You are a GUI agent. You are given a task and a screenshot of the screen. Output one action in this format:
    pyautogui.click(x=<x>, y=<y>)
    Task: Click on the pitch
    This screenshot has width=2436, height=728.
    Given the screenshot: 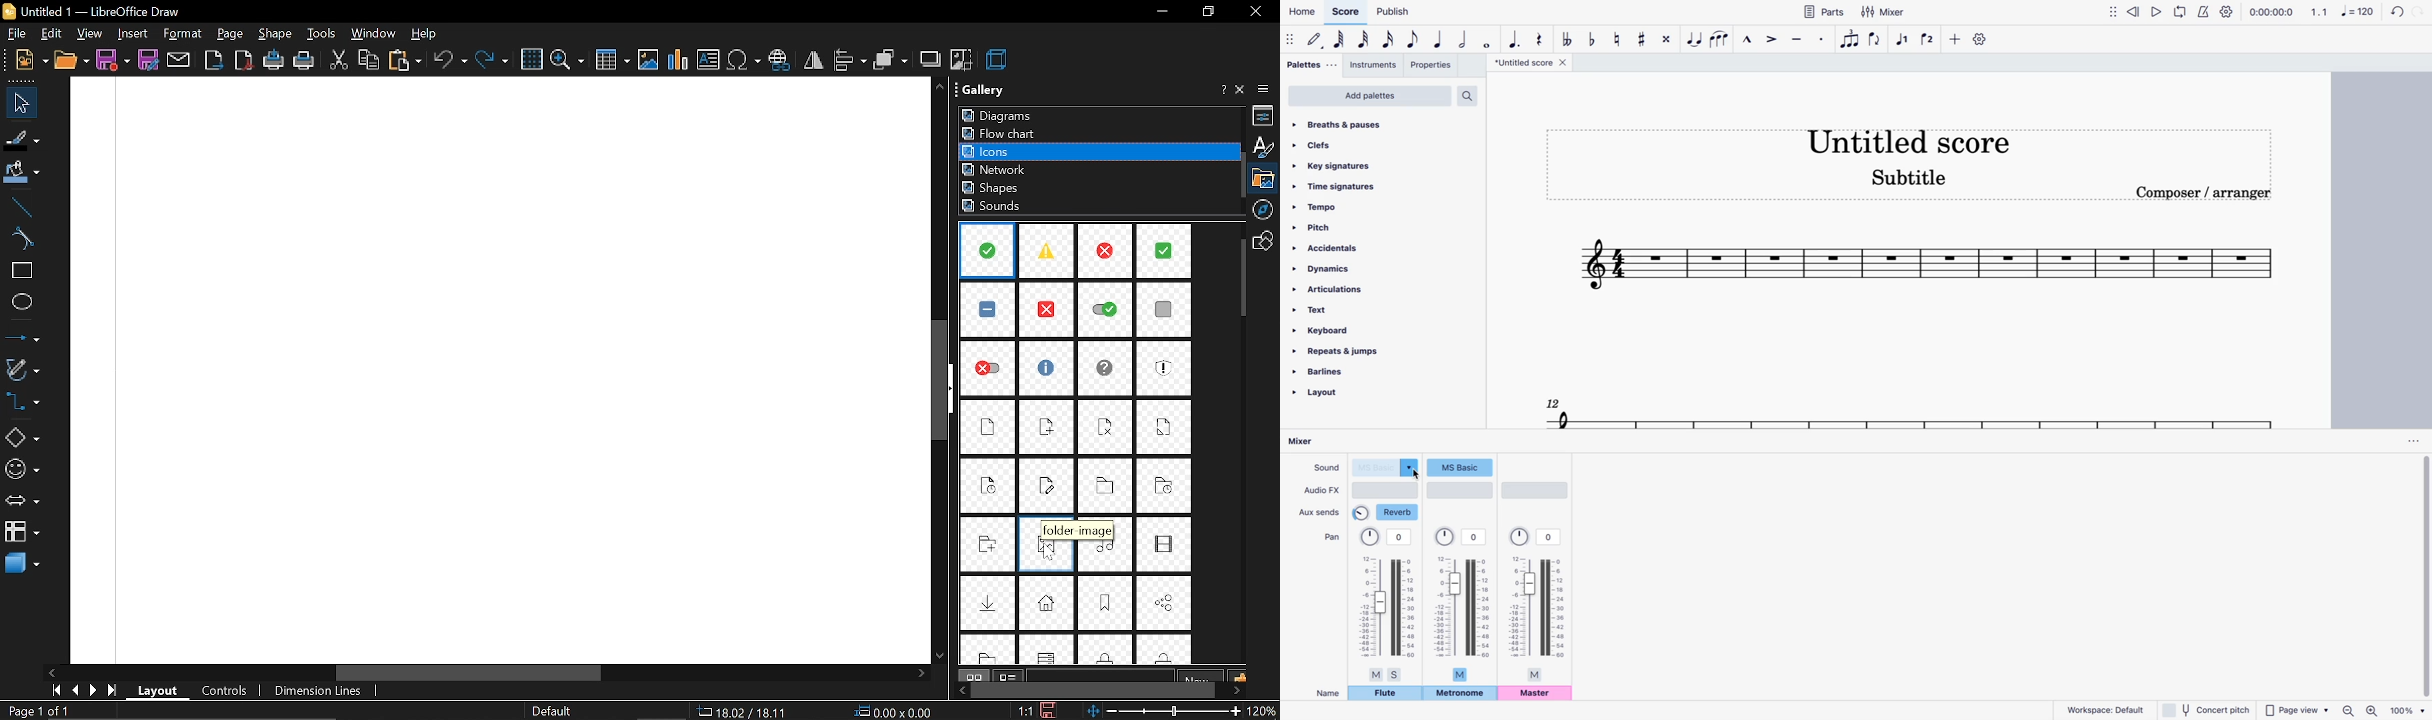 What is the action you would take?
    pyautogui.click(x=1343, y=226)
    